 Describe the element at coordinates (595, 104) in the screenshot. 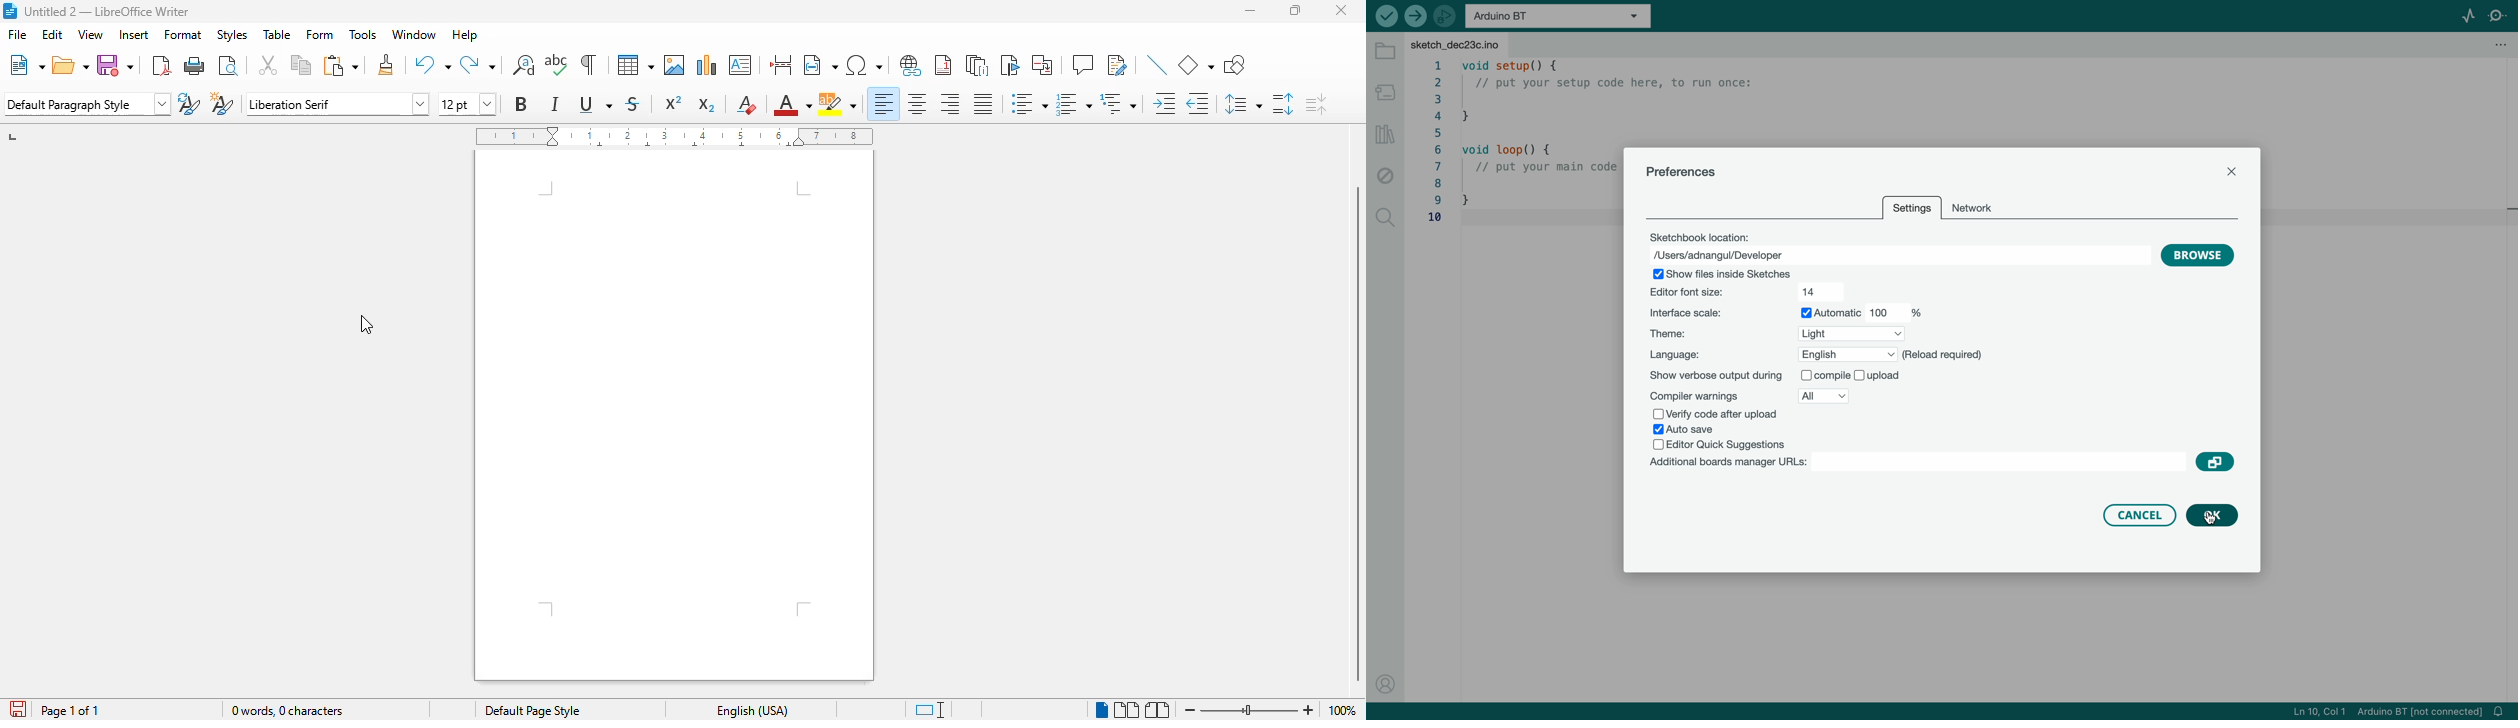

I see `underline` at that location.